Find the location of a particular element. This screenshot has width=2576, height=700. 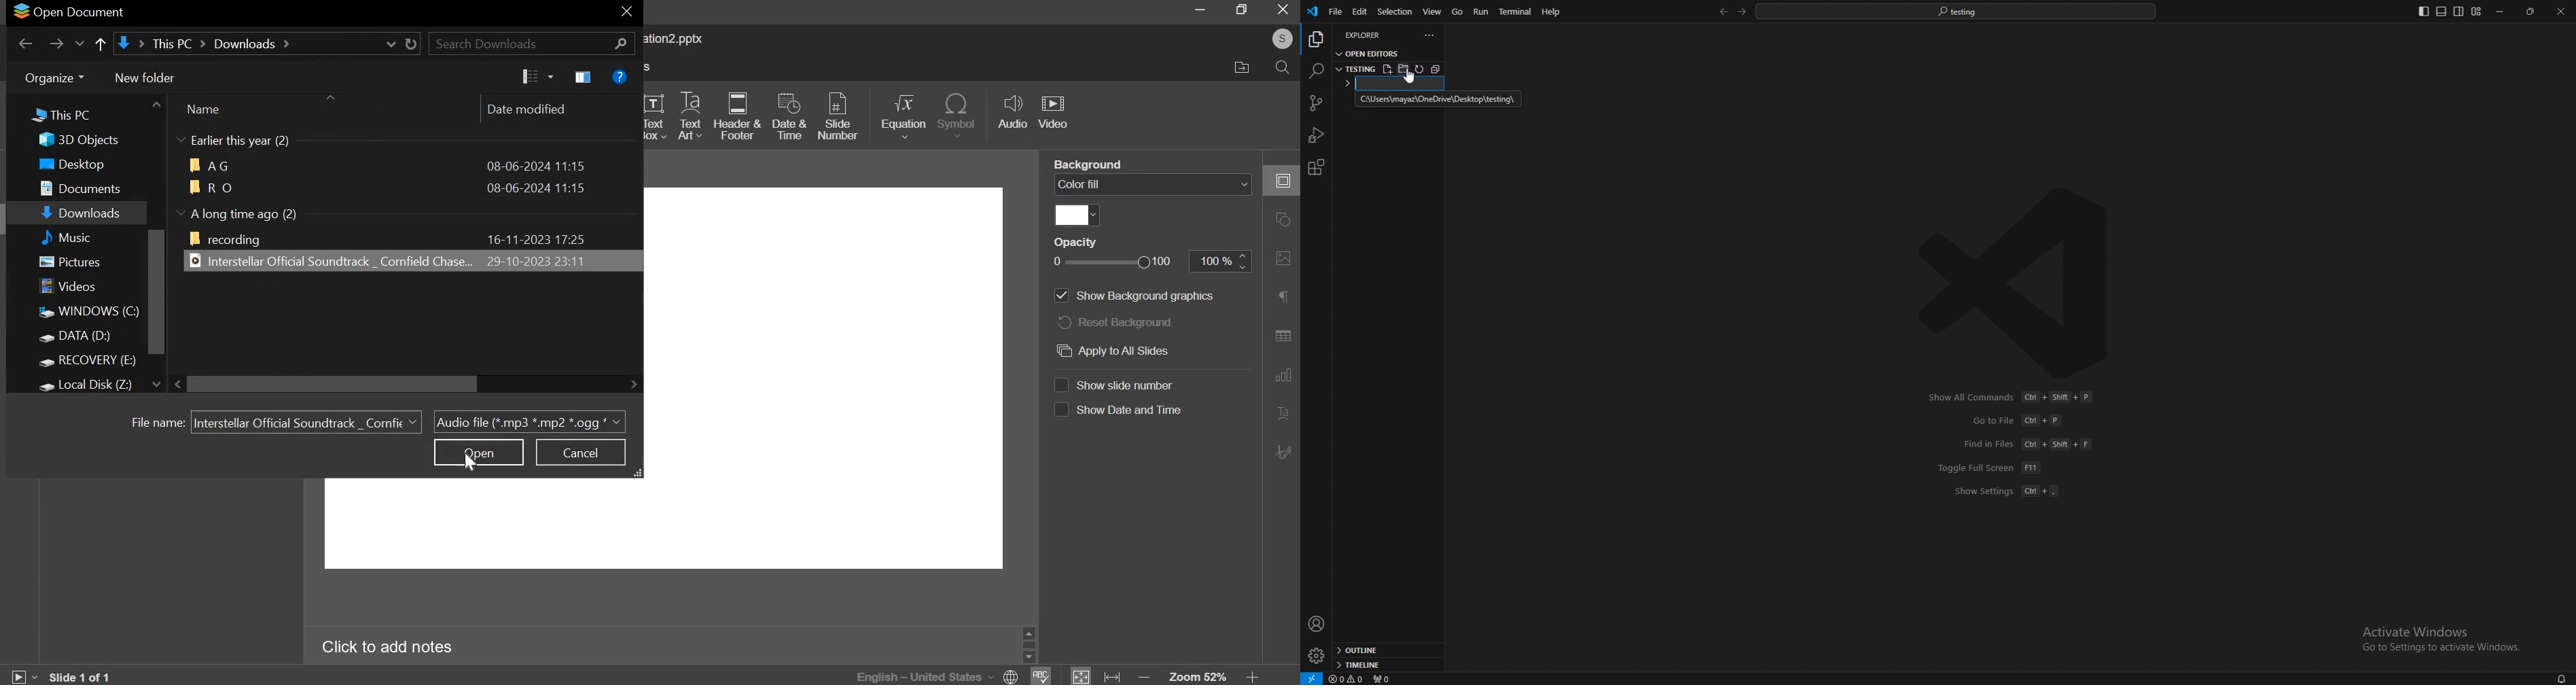

file name is located at coordinates (154, 421).